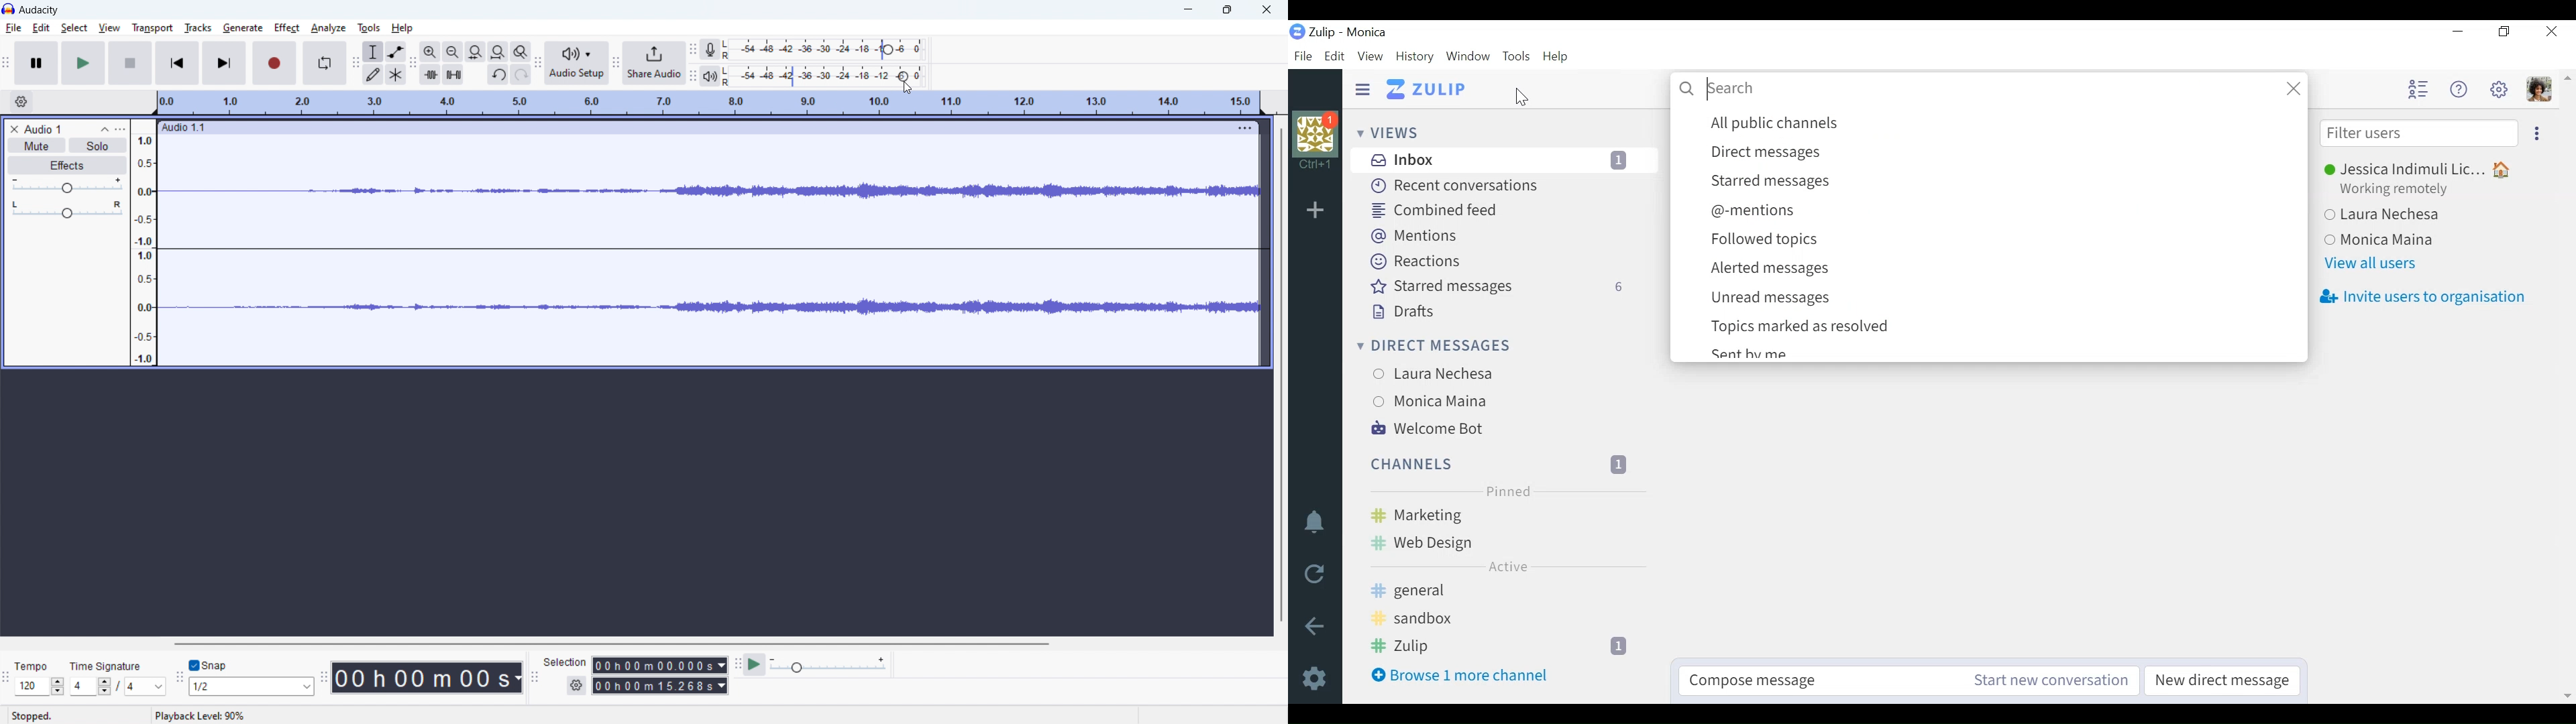  Describe the element at coordinates (521, 74) in the screenshot. I see `redo` at that location.